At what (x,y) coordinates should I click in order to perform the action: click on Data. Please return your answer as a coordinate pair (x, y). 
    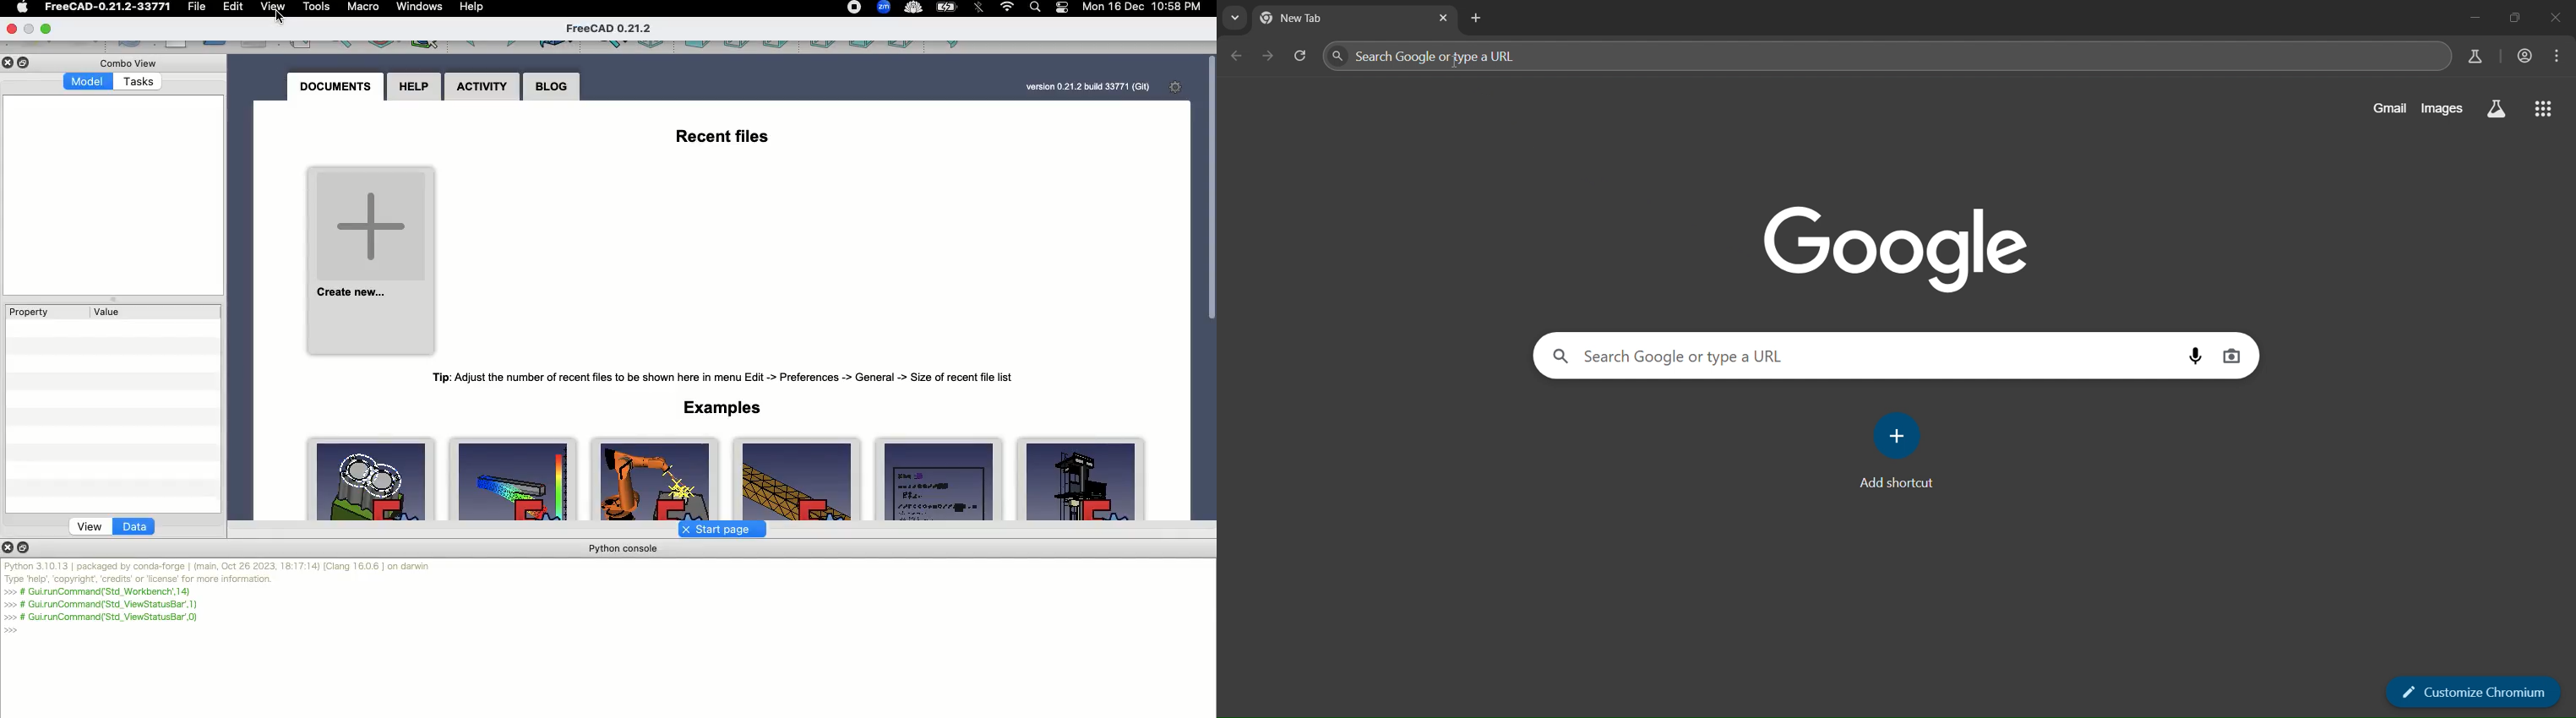
    Looking at the image, I should click on (135, 527).